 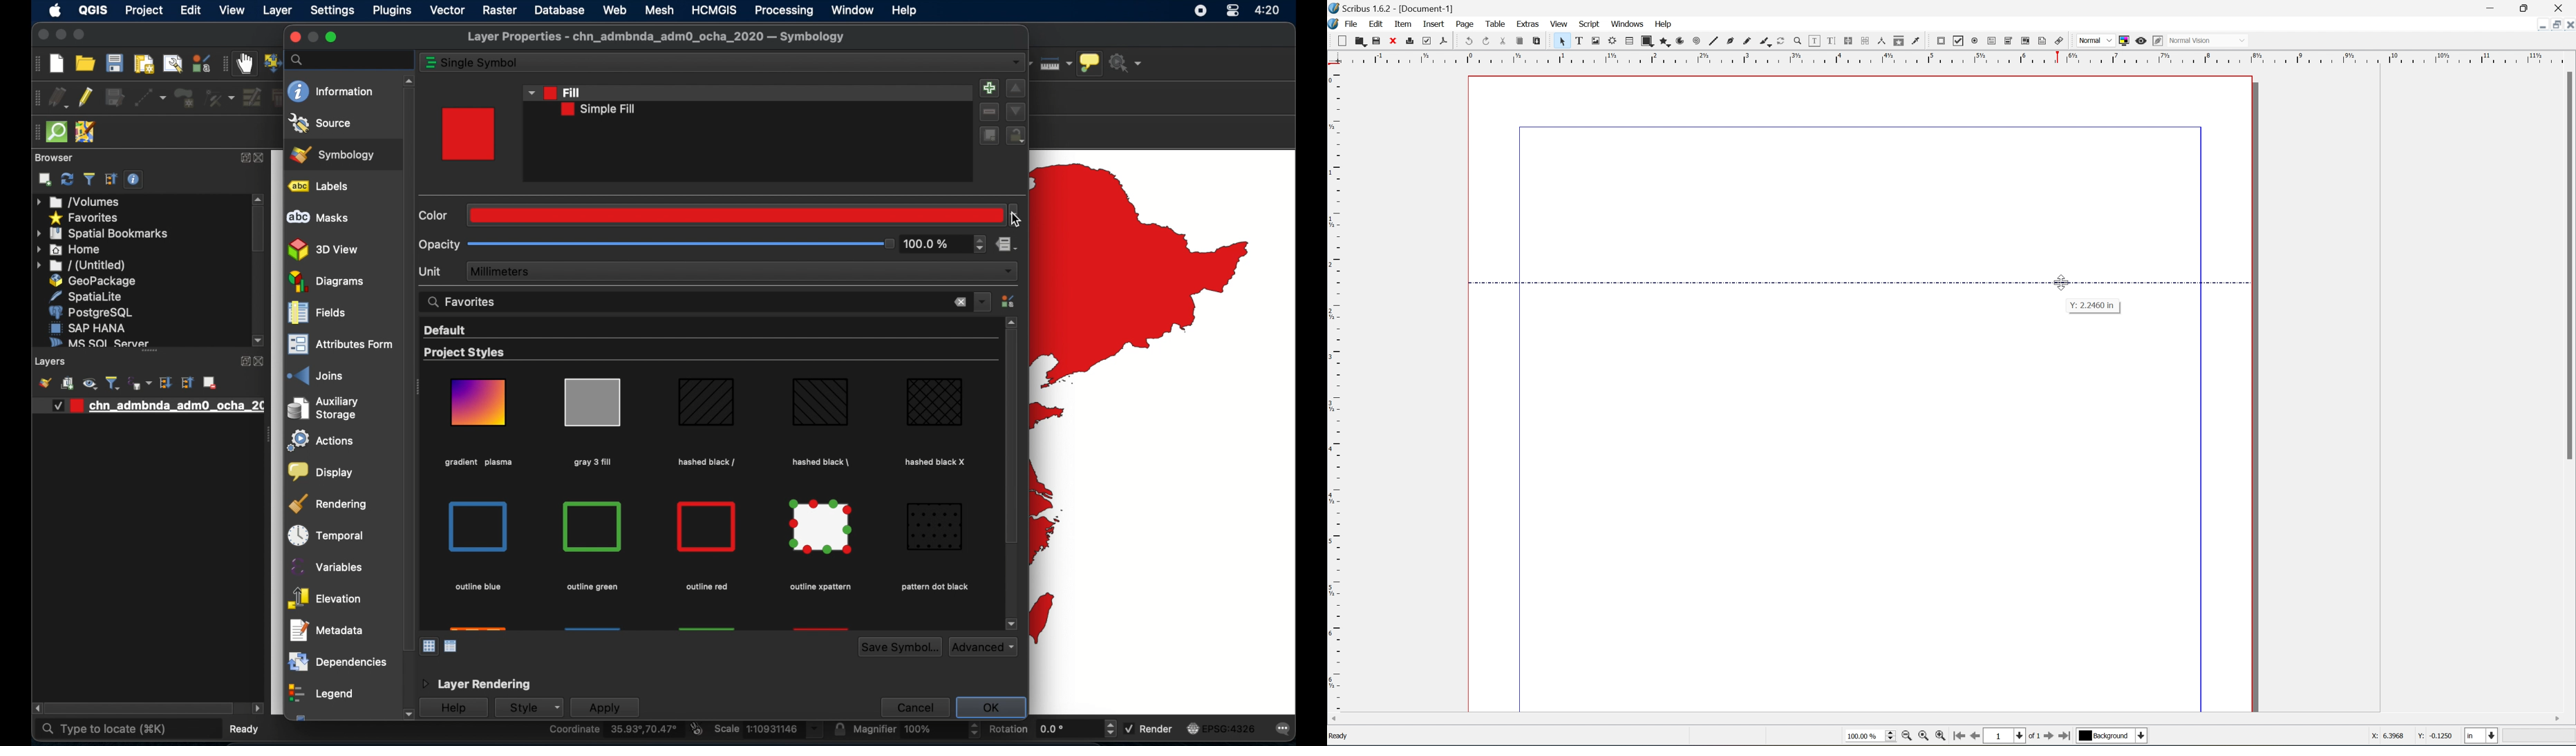 What do you see at coordinates (1924, 738) in the screenshot?
I see `zoom to 100%` at bounding box center [1924, 738].